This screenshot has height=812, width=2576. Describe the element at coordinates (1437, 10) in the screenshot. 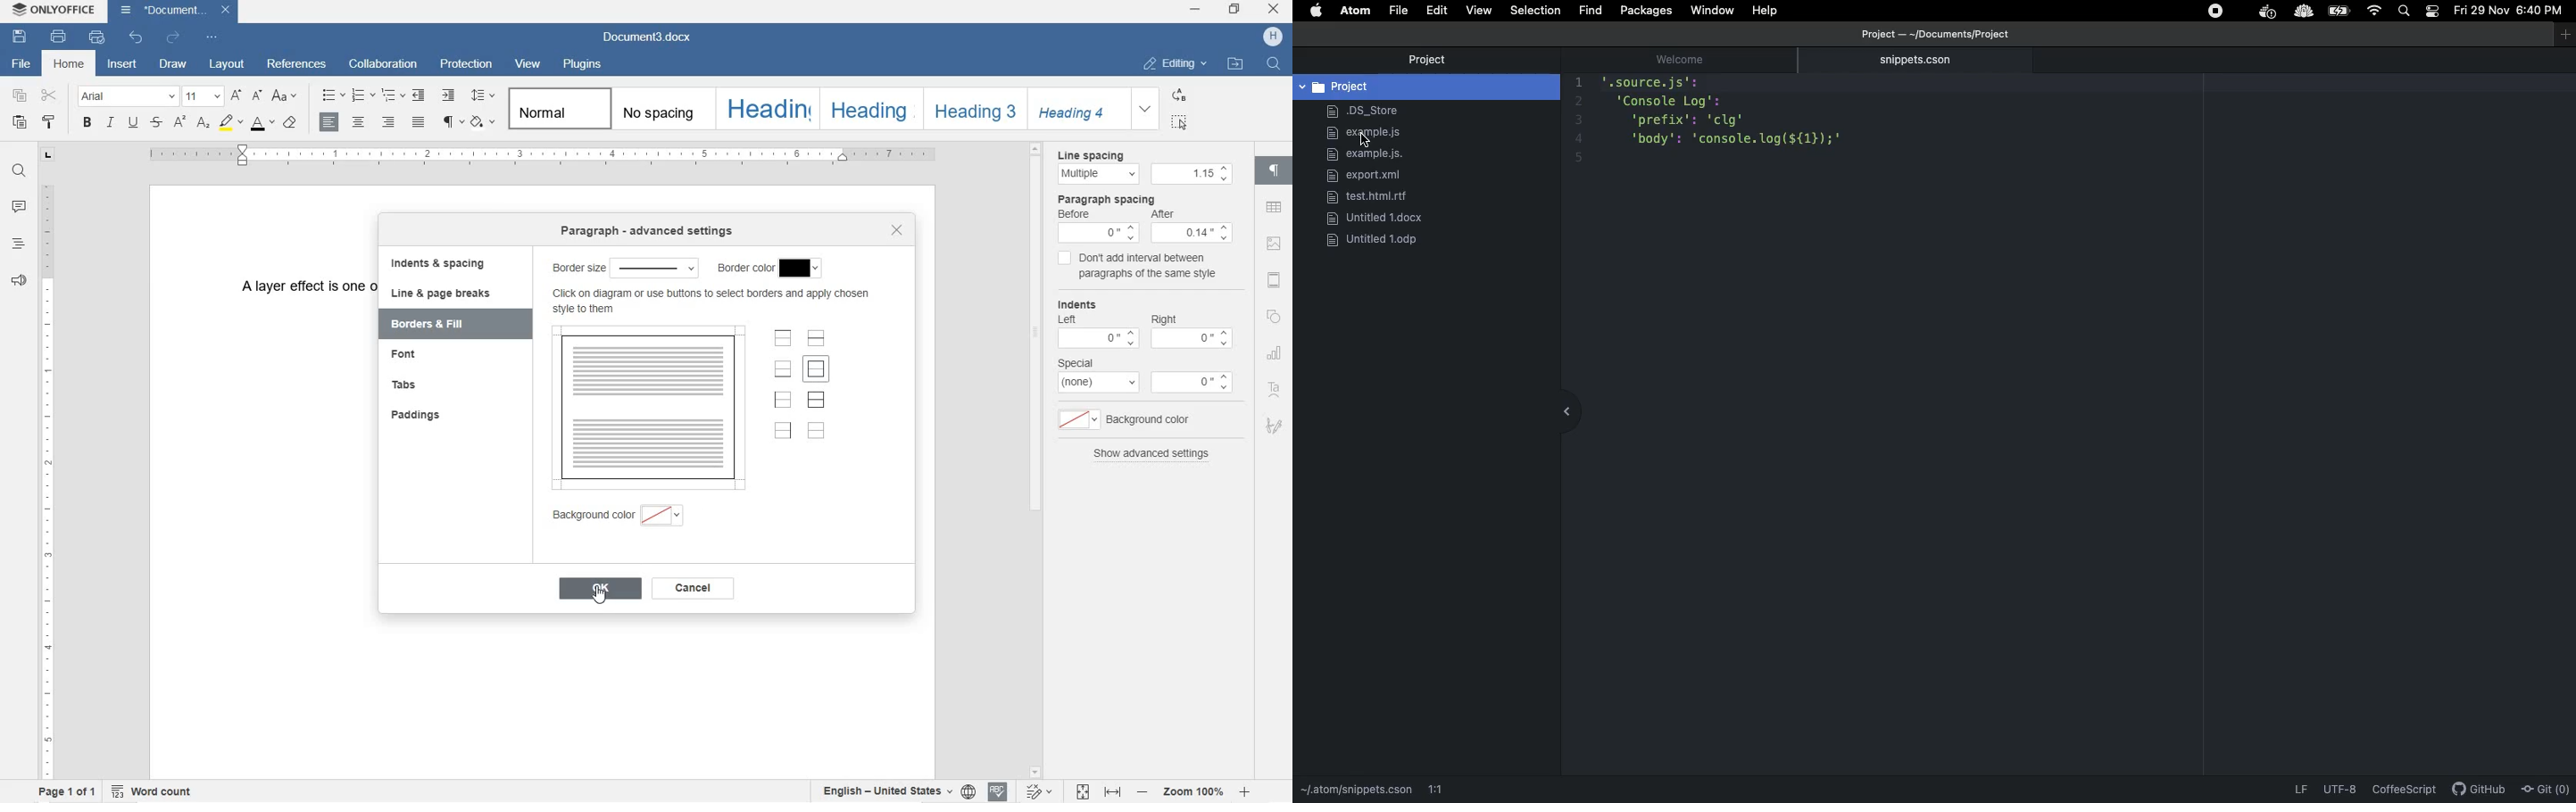

I see `Edit` at that location.